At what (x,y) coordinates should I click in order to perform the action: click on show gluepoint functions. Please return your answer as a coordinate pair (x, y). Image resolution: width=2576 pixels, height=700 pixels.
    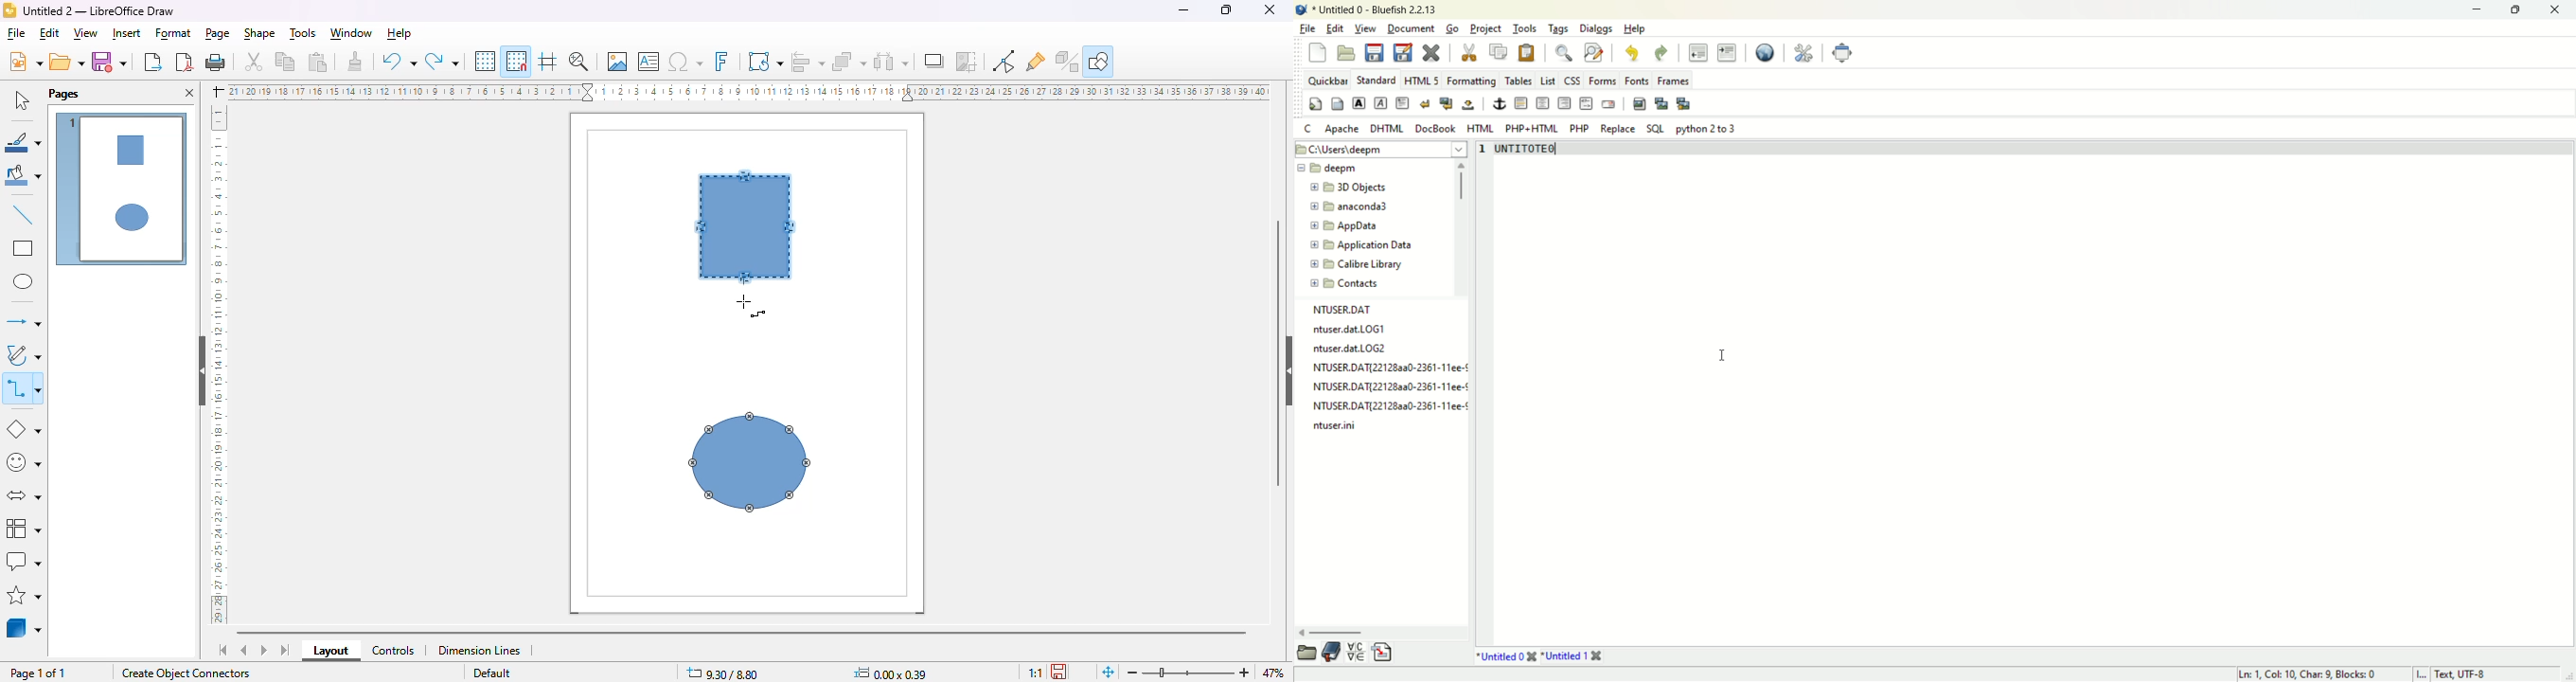
    Looking at the image, I should click on (1003, 62).